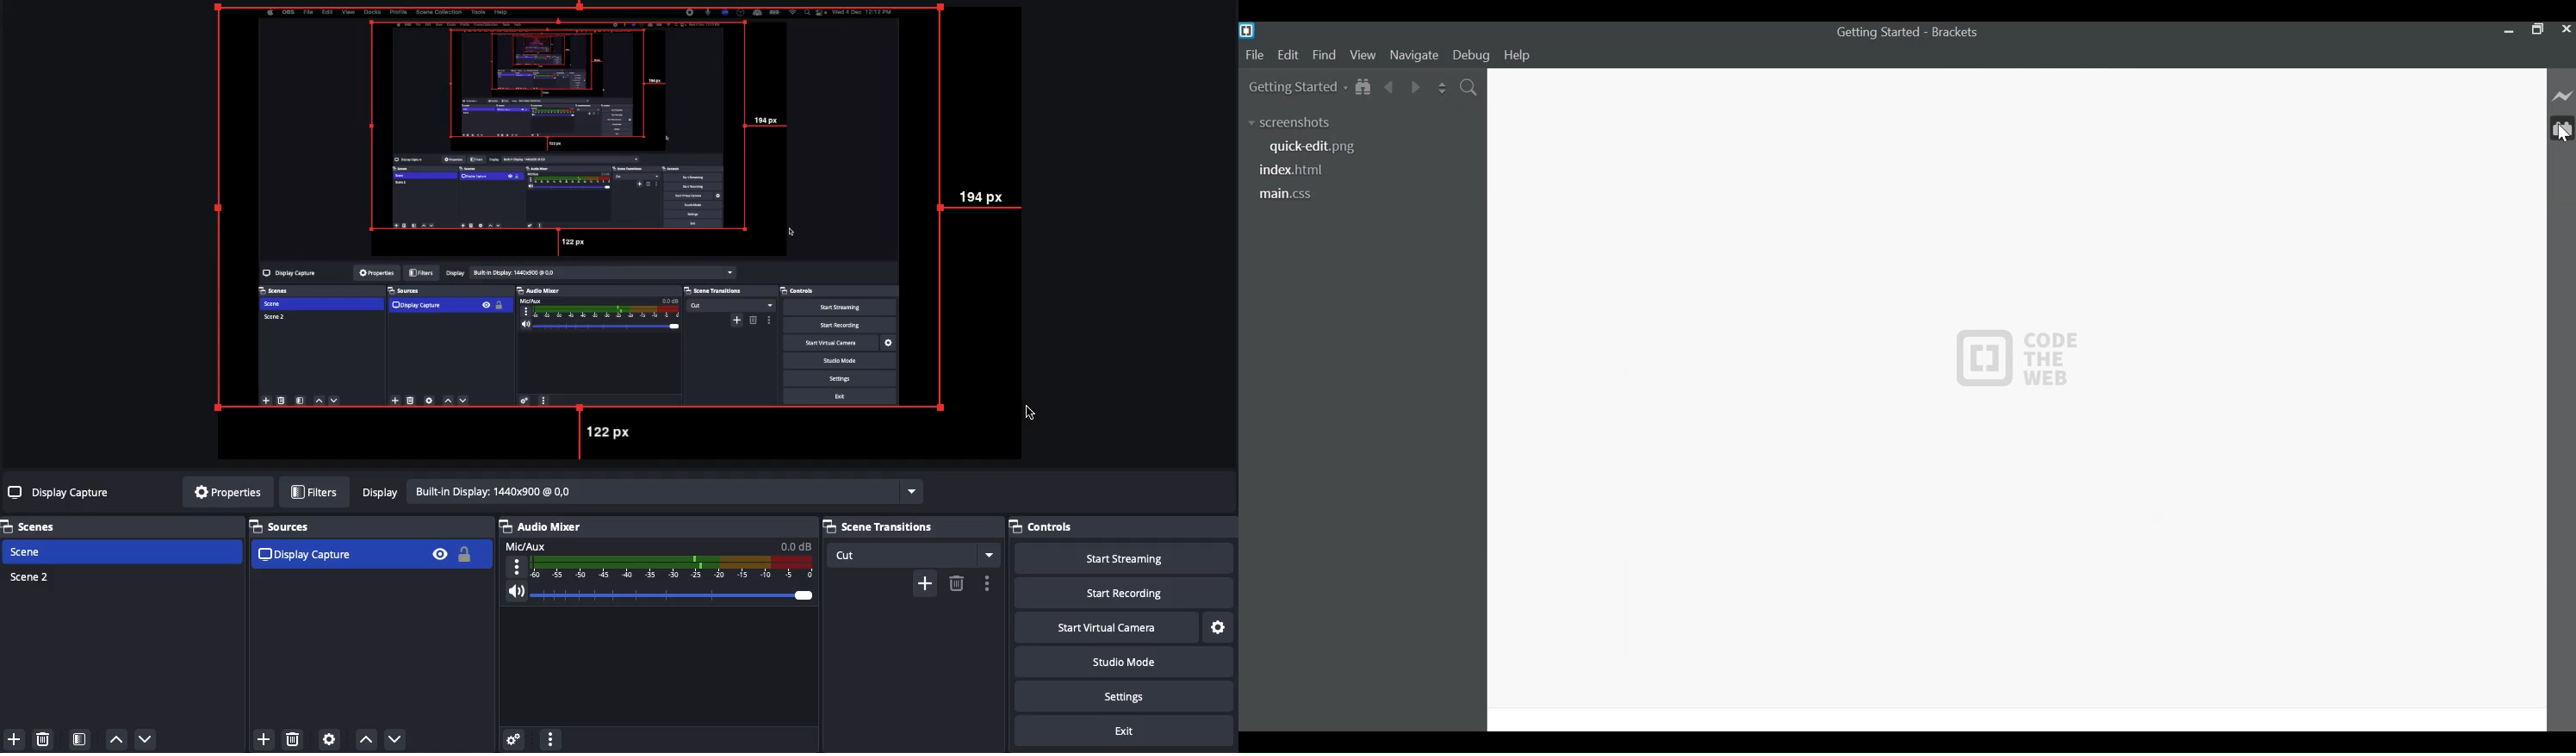 The image size is (2576, 756). What do you see at coordinates (1296, 87) in the screenshot?
I see `Getting Started` at bounding box center [1296, 87].